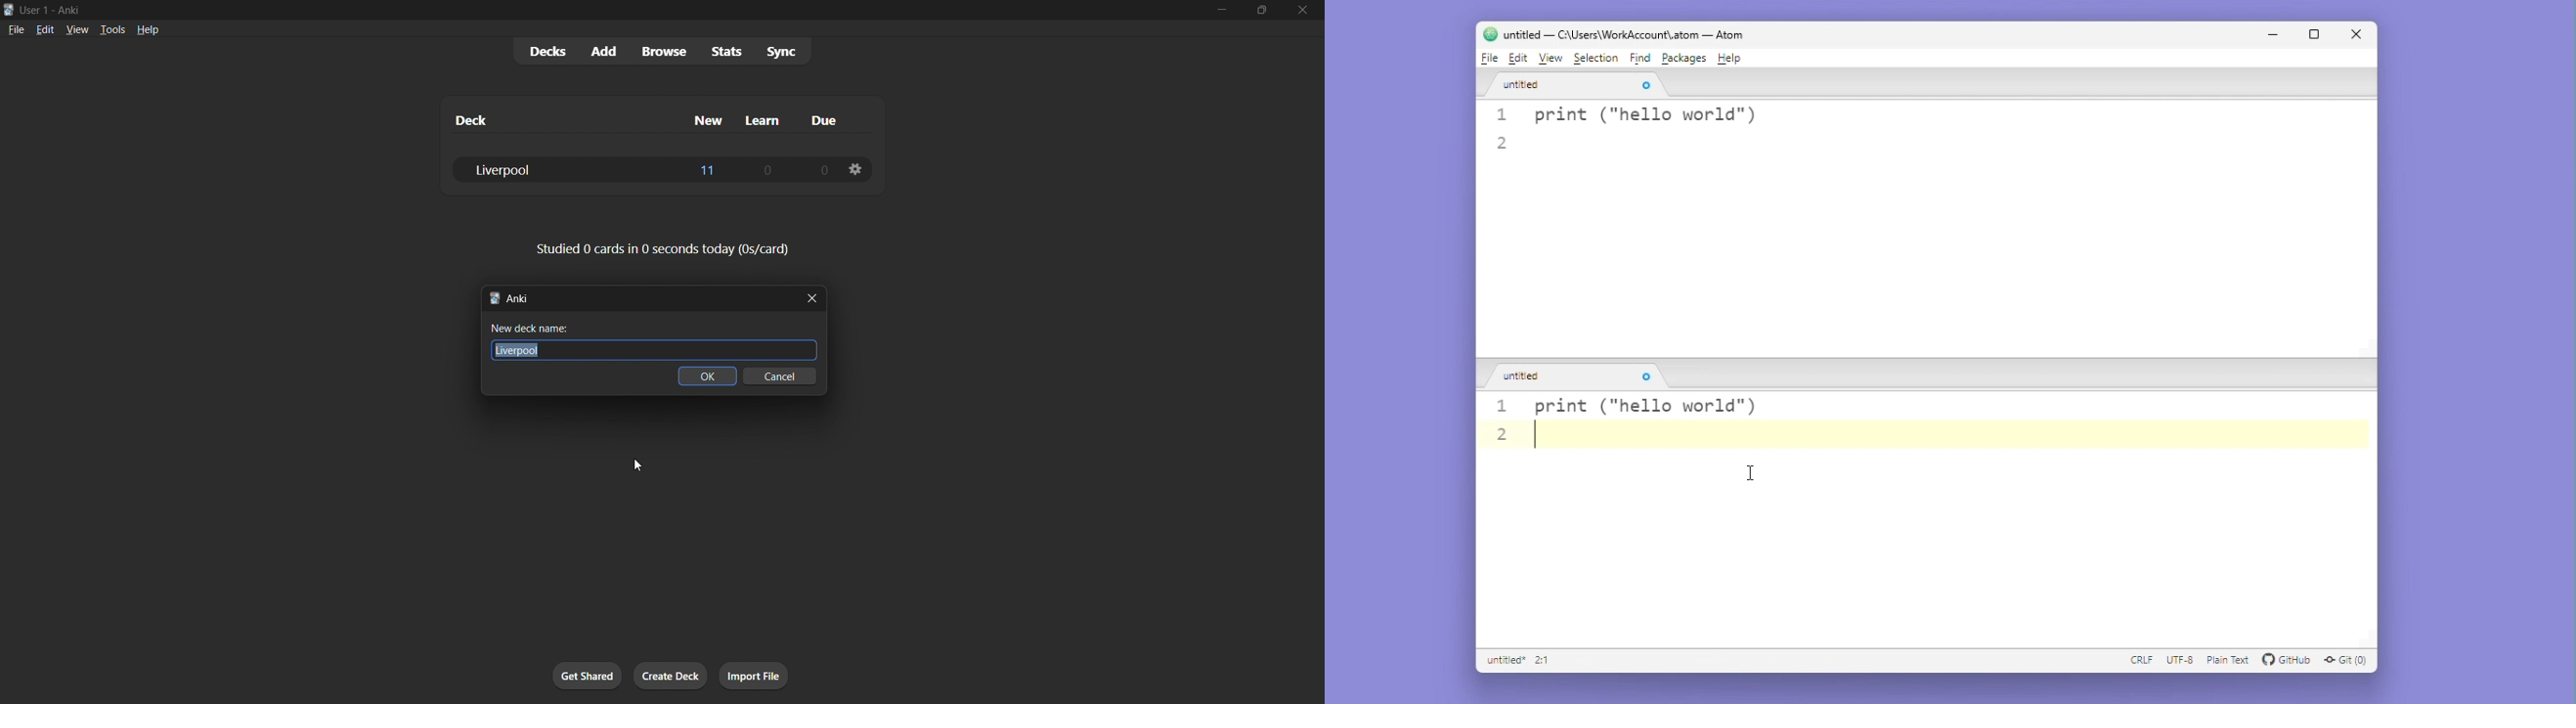 This screenshot has width=2576, height=728. I want to click on Find, so click(1642, 59).